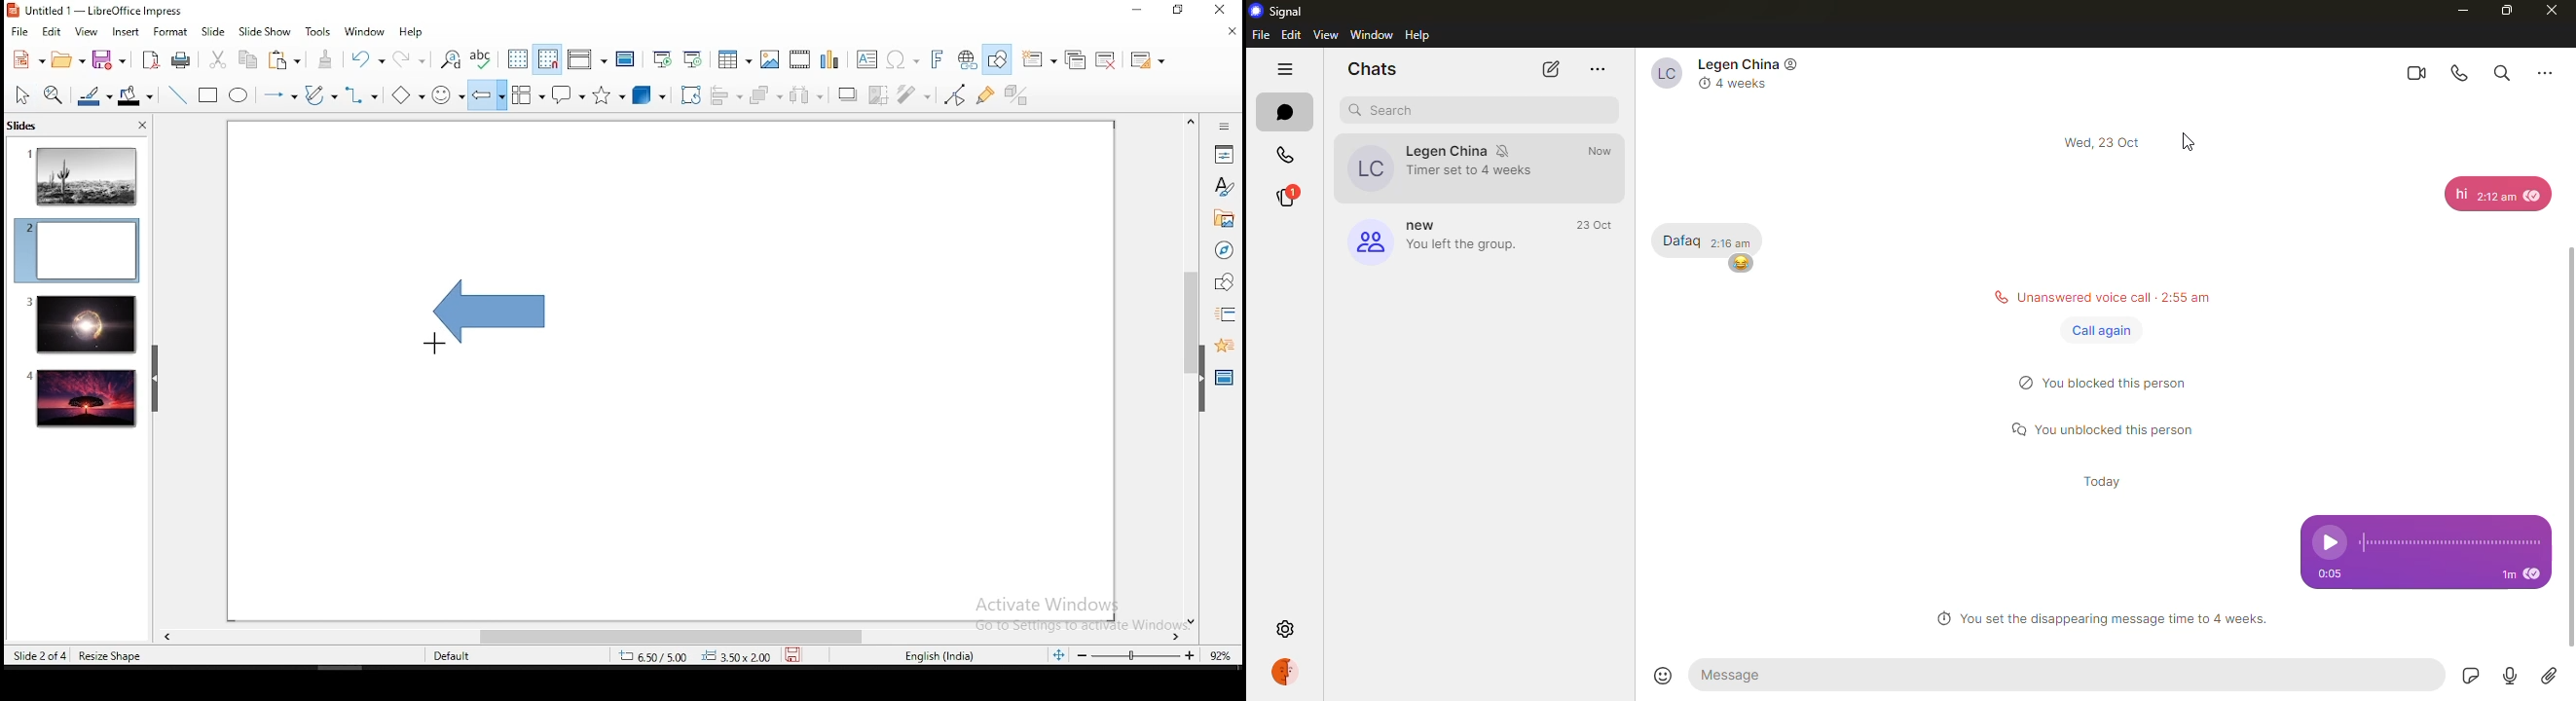  I want to click on scroll bar, so click(663, 637).